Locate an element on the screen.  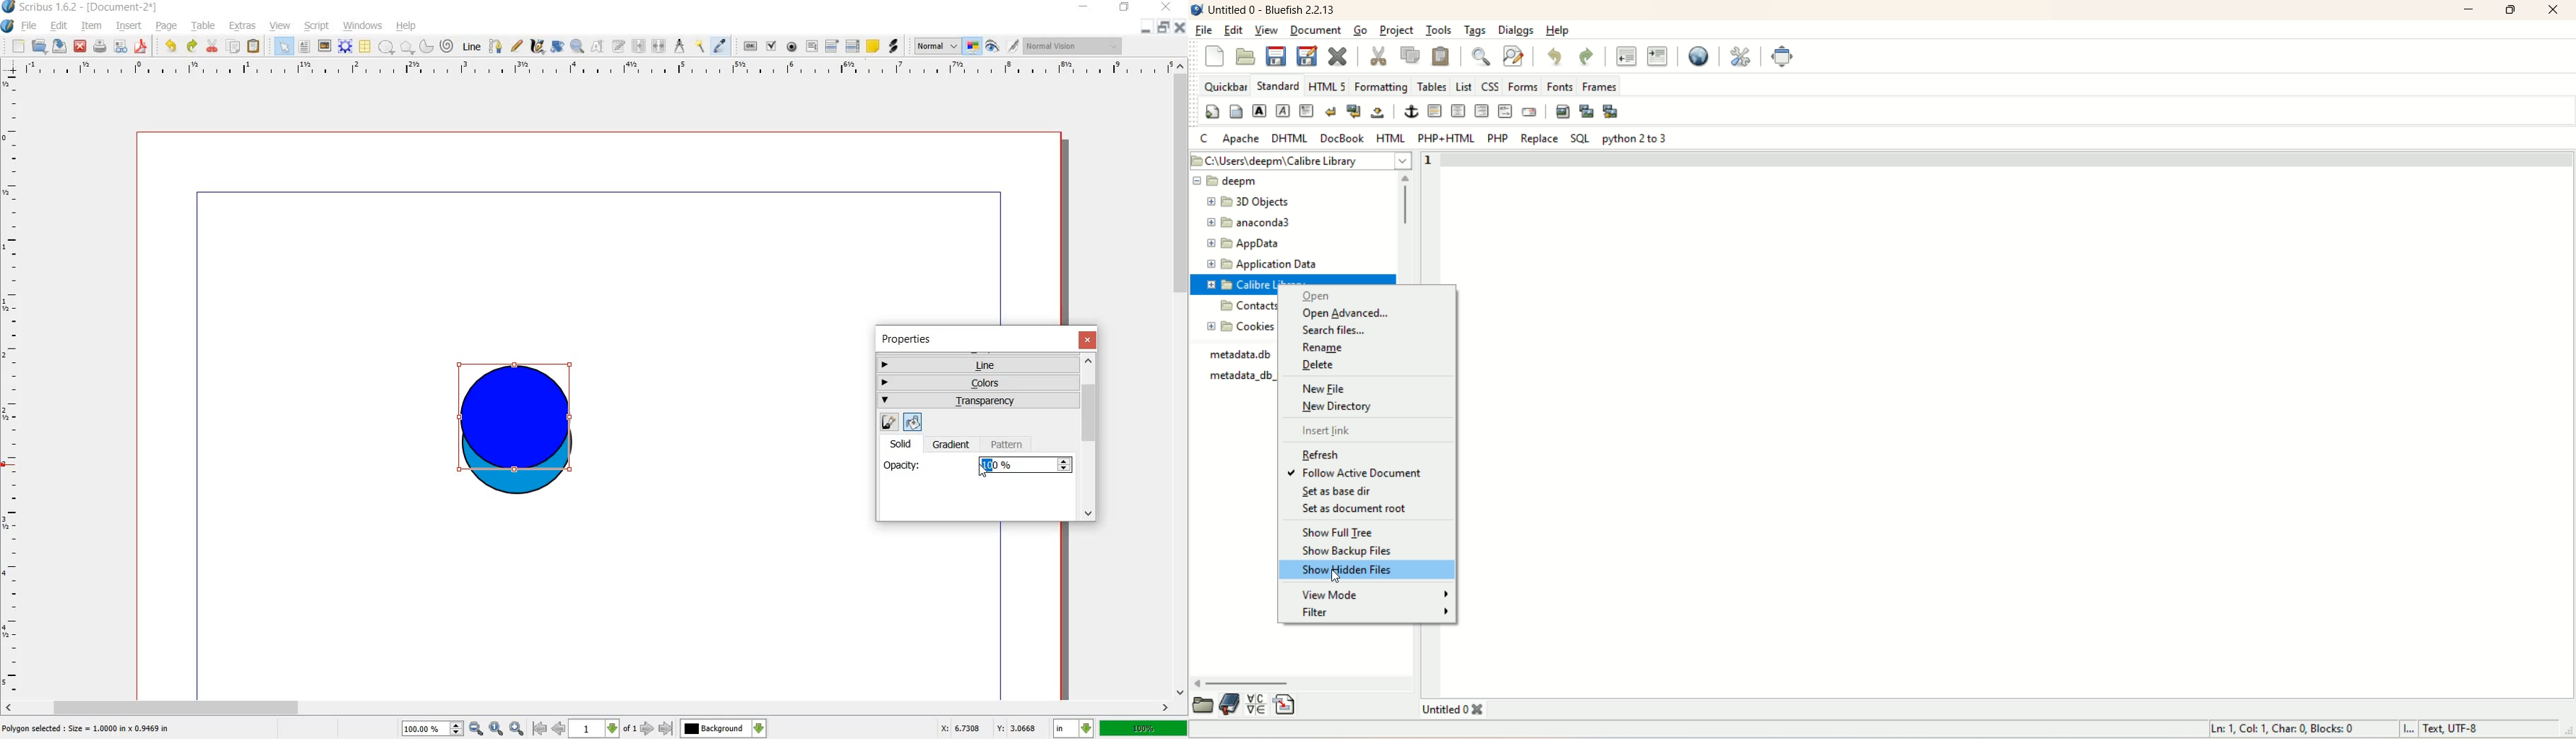
email is located at coordinates (1529, 112).